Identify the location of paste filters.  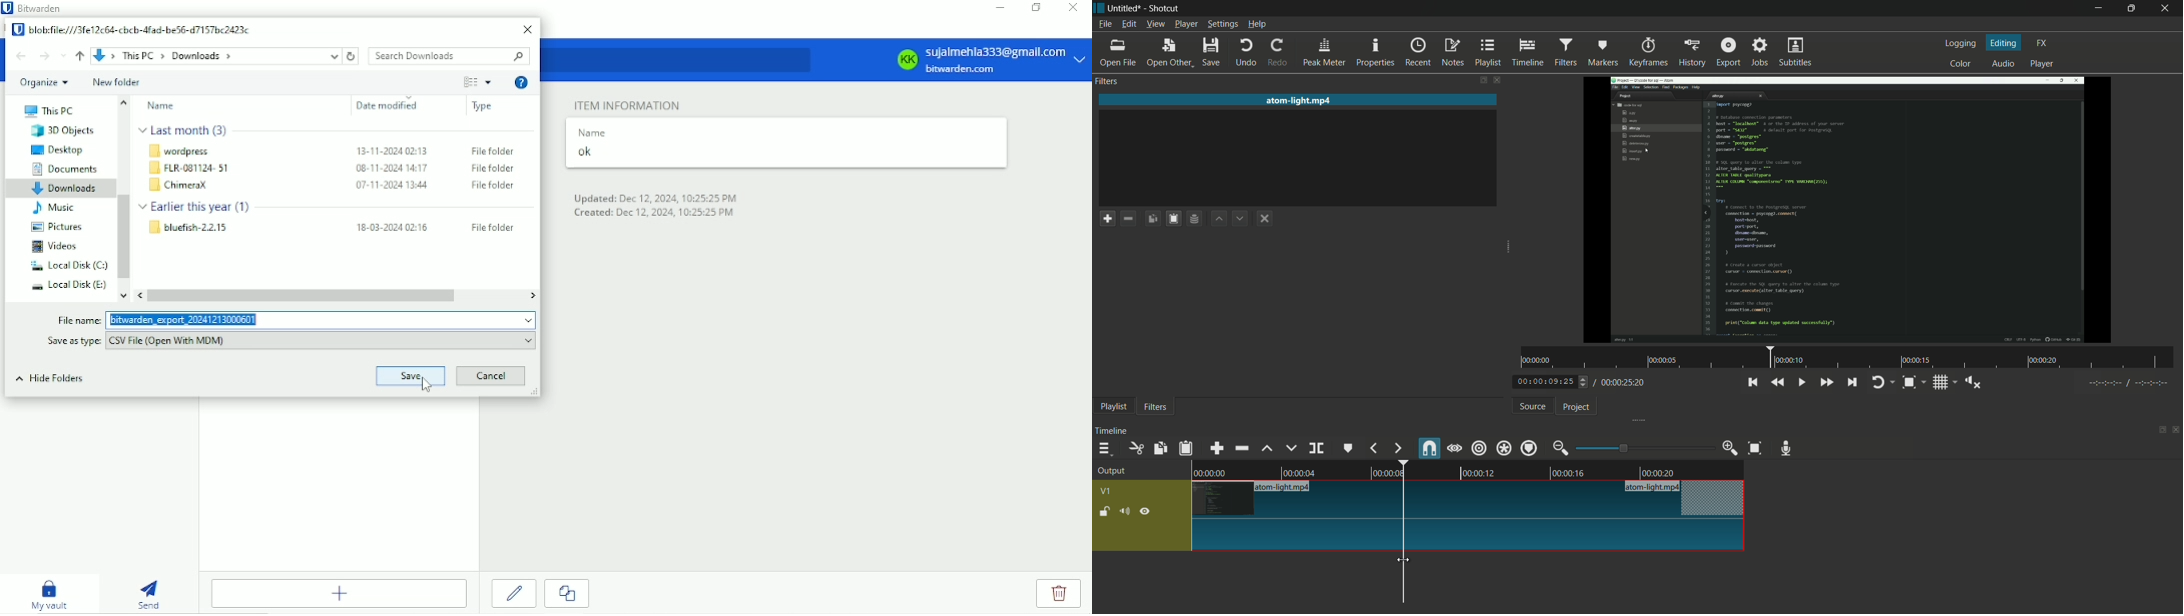
(1176, 218).